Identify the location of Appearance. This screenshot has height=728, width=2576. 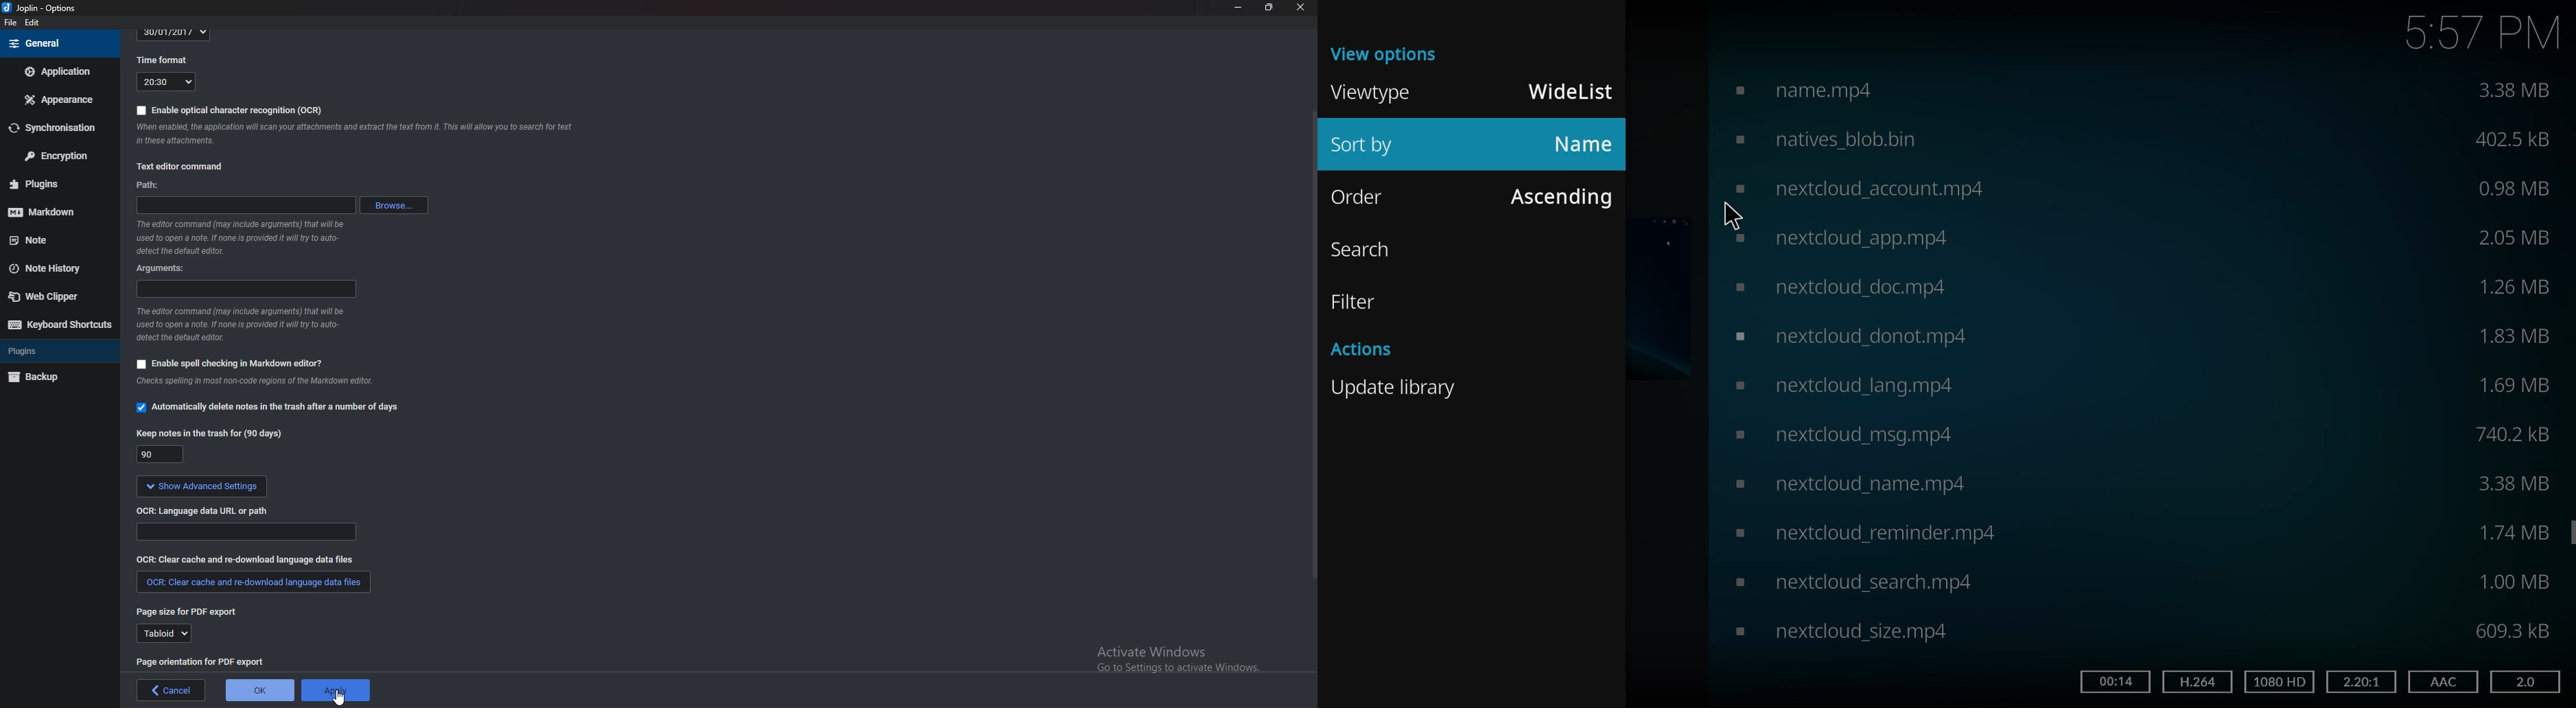
(57, 100).